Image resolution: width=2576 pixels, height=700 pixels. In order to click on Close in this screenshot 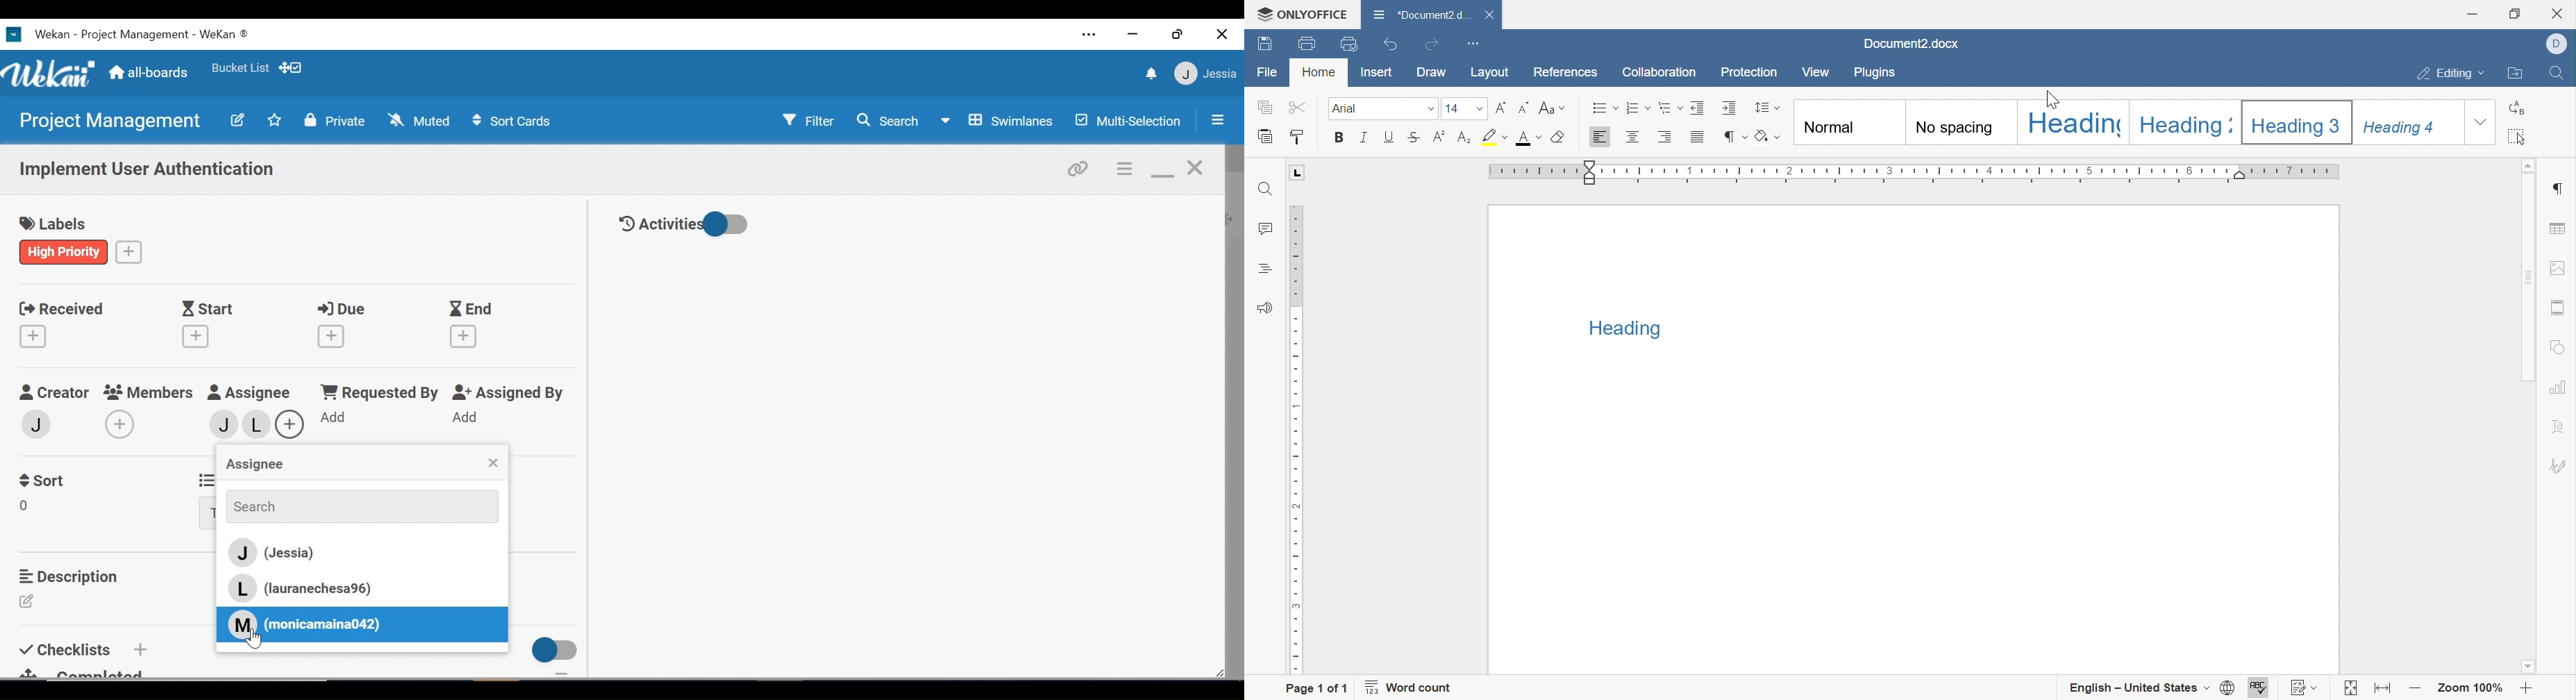, I will do `click(493, 464)`.